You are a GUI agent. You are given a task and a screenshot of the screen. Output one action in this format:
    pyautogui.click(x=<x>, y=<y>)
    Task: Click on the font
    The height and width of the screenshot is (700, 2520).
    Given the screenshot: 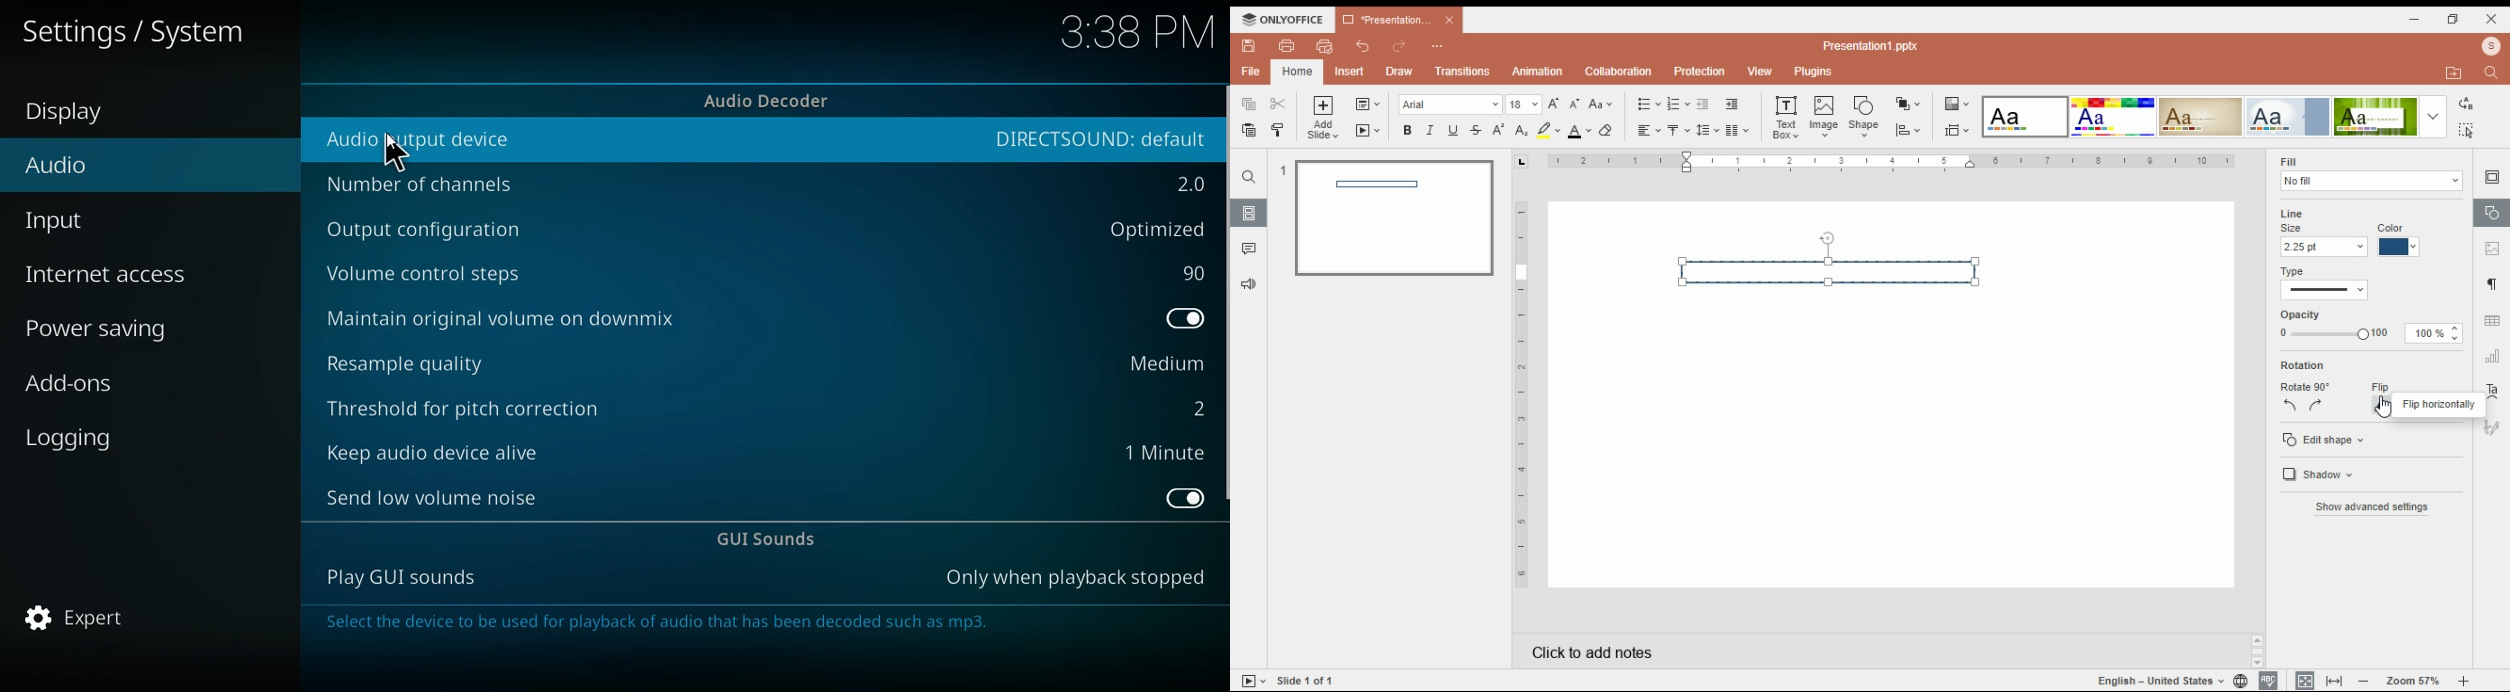 What is the action you would take?
    pyautogui.click(x=1450, y=104)
    